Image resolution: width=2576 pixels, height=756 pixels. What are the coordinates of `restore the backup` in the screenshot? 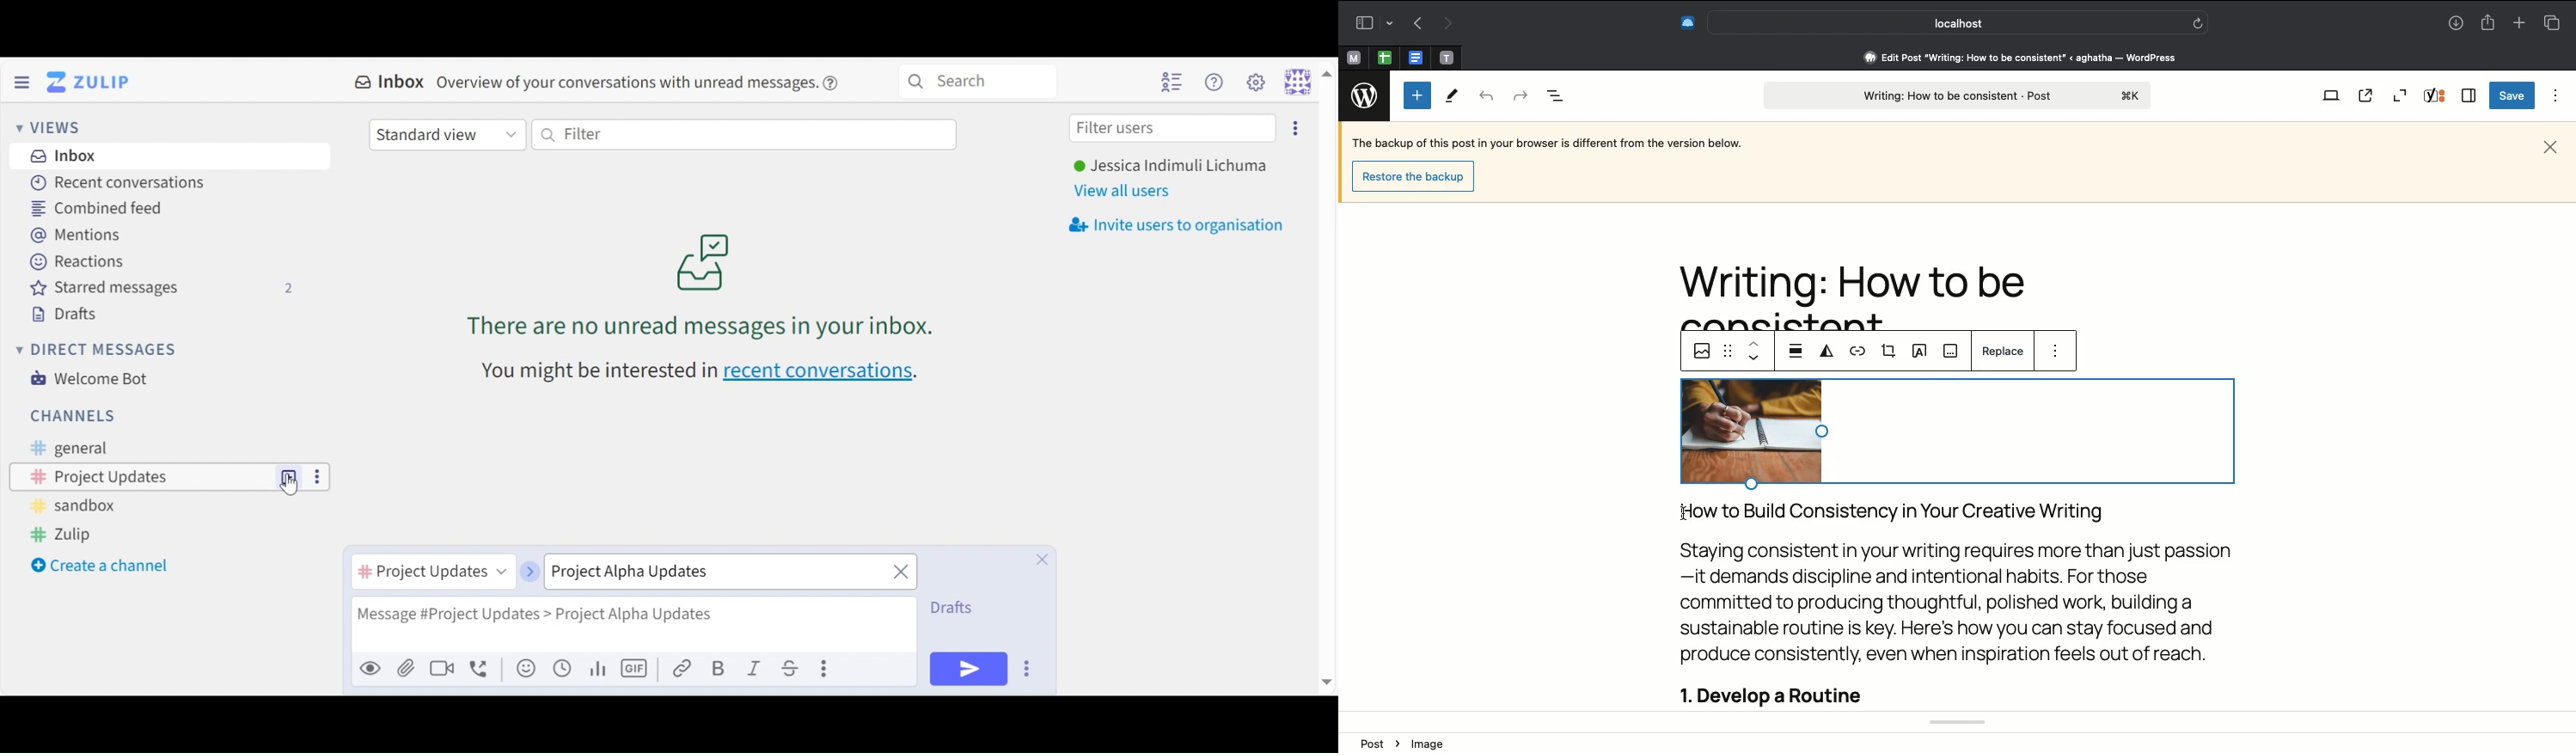 It's located at (1413, 176).